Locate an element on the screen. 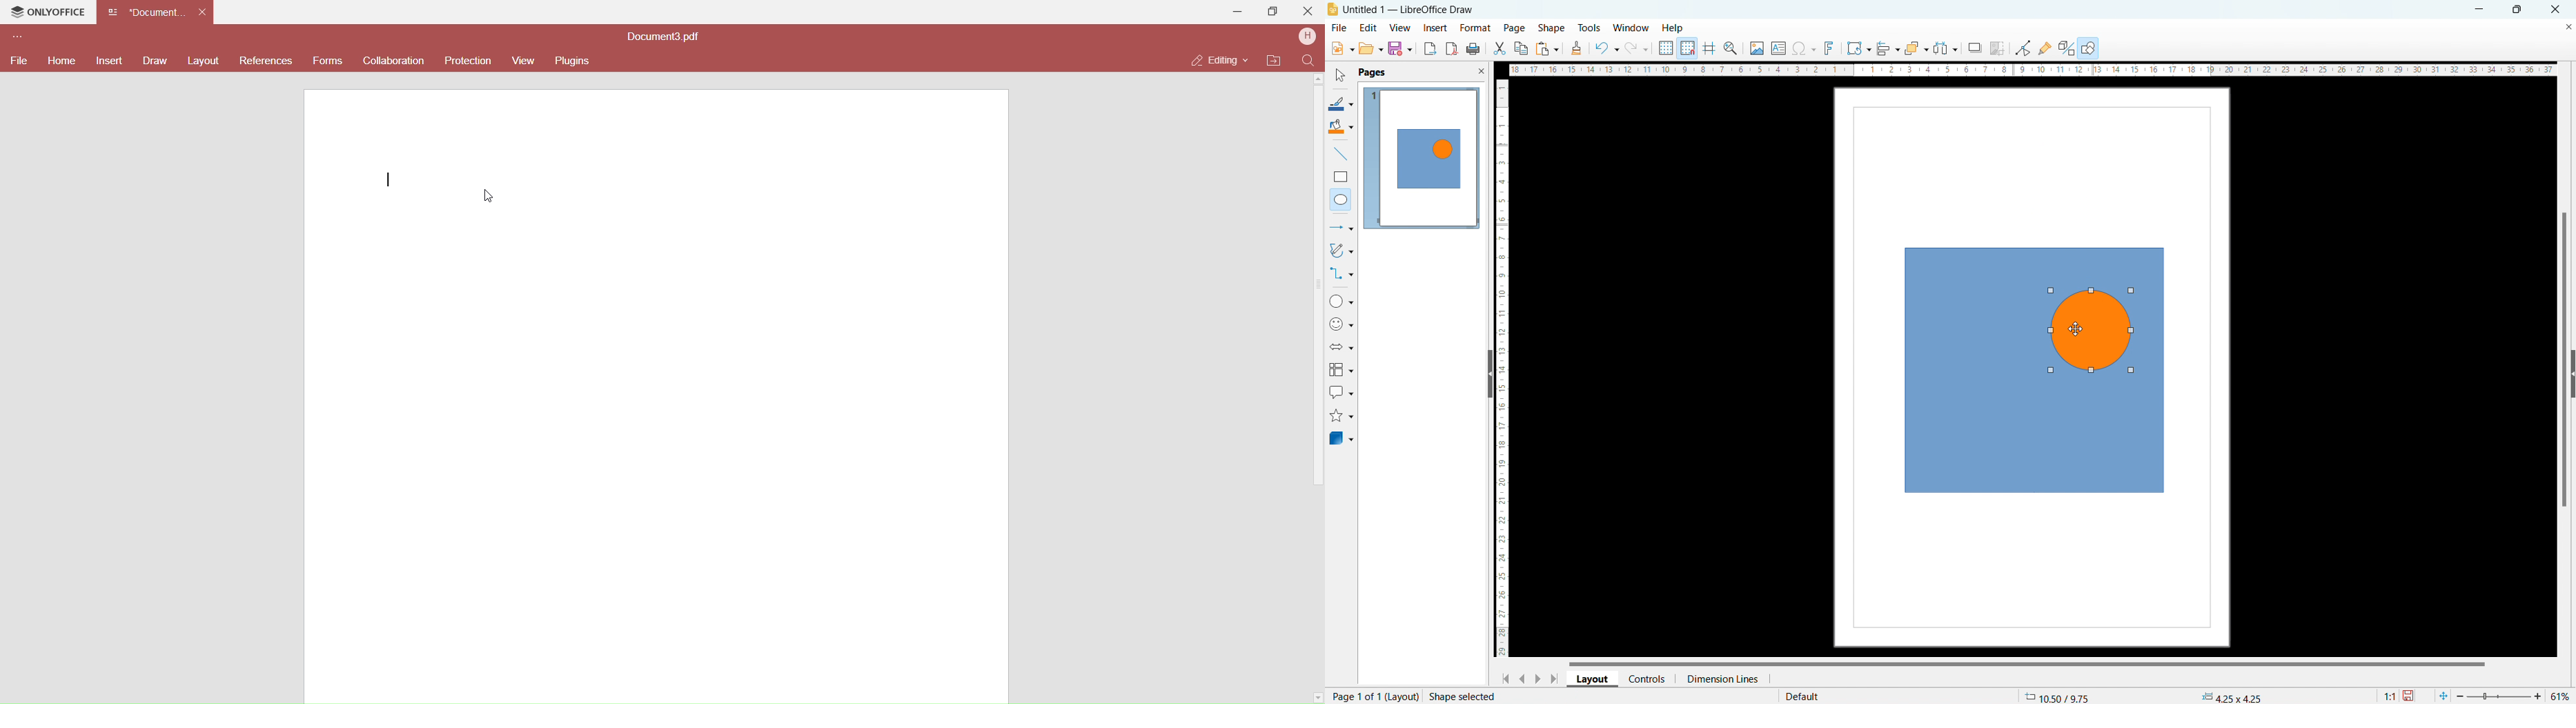  crop is located at coordinates (1997, 48).